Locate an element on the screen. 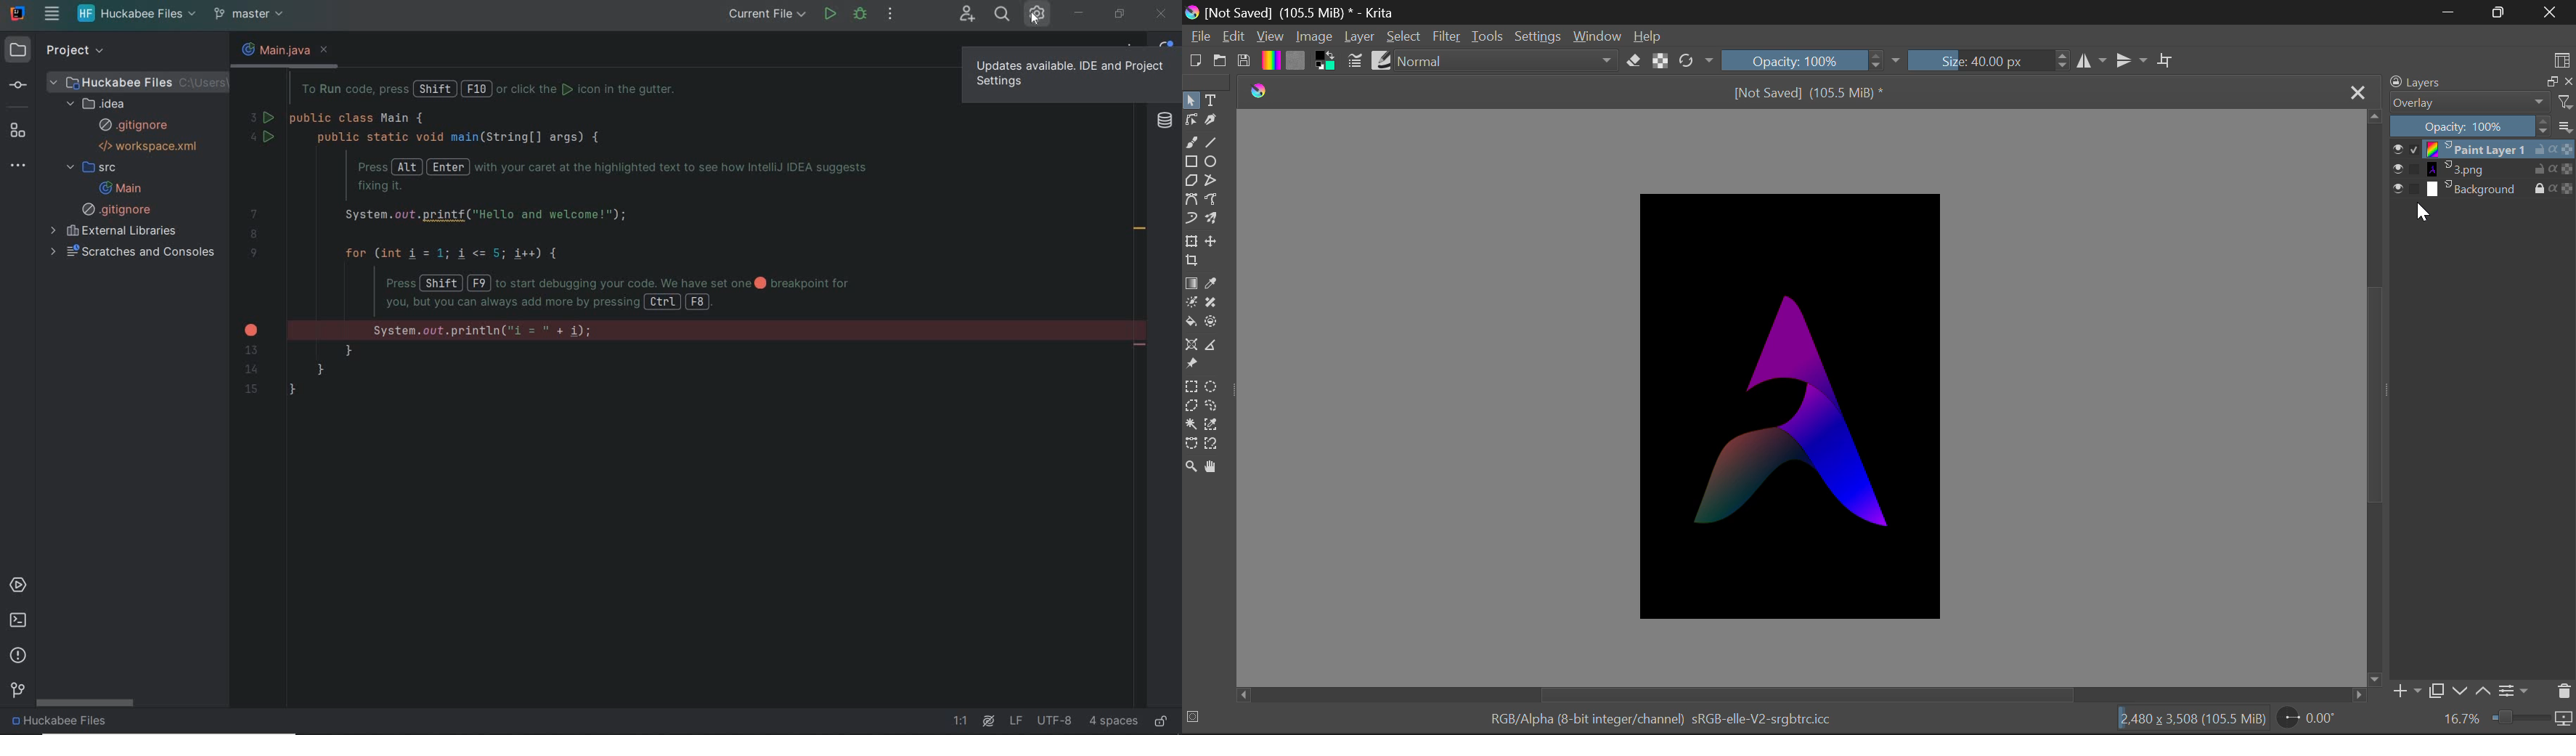  Fill is located at coordinates (1191, 322).